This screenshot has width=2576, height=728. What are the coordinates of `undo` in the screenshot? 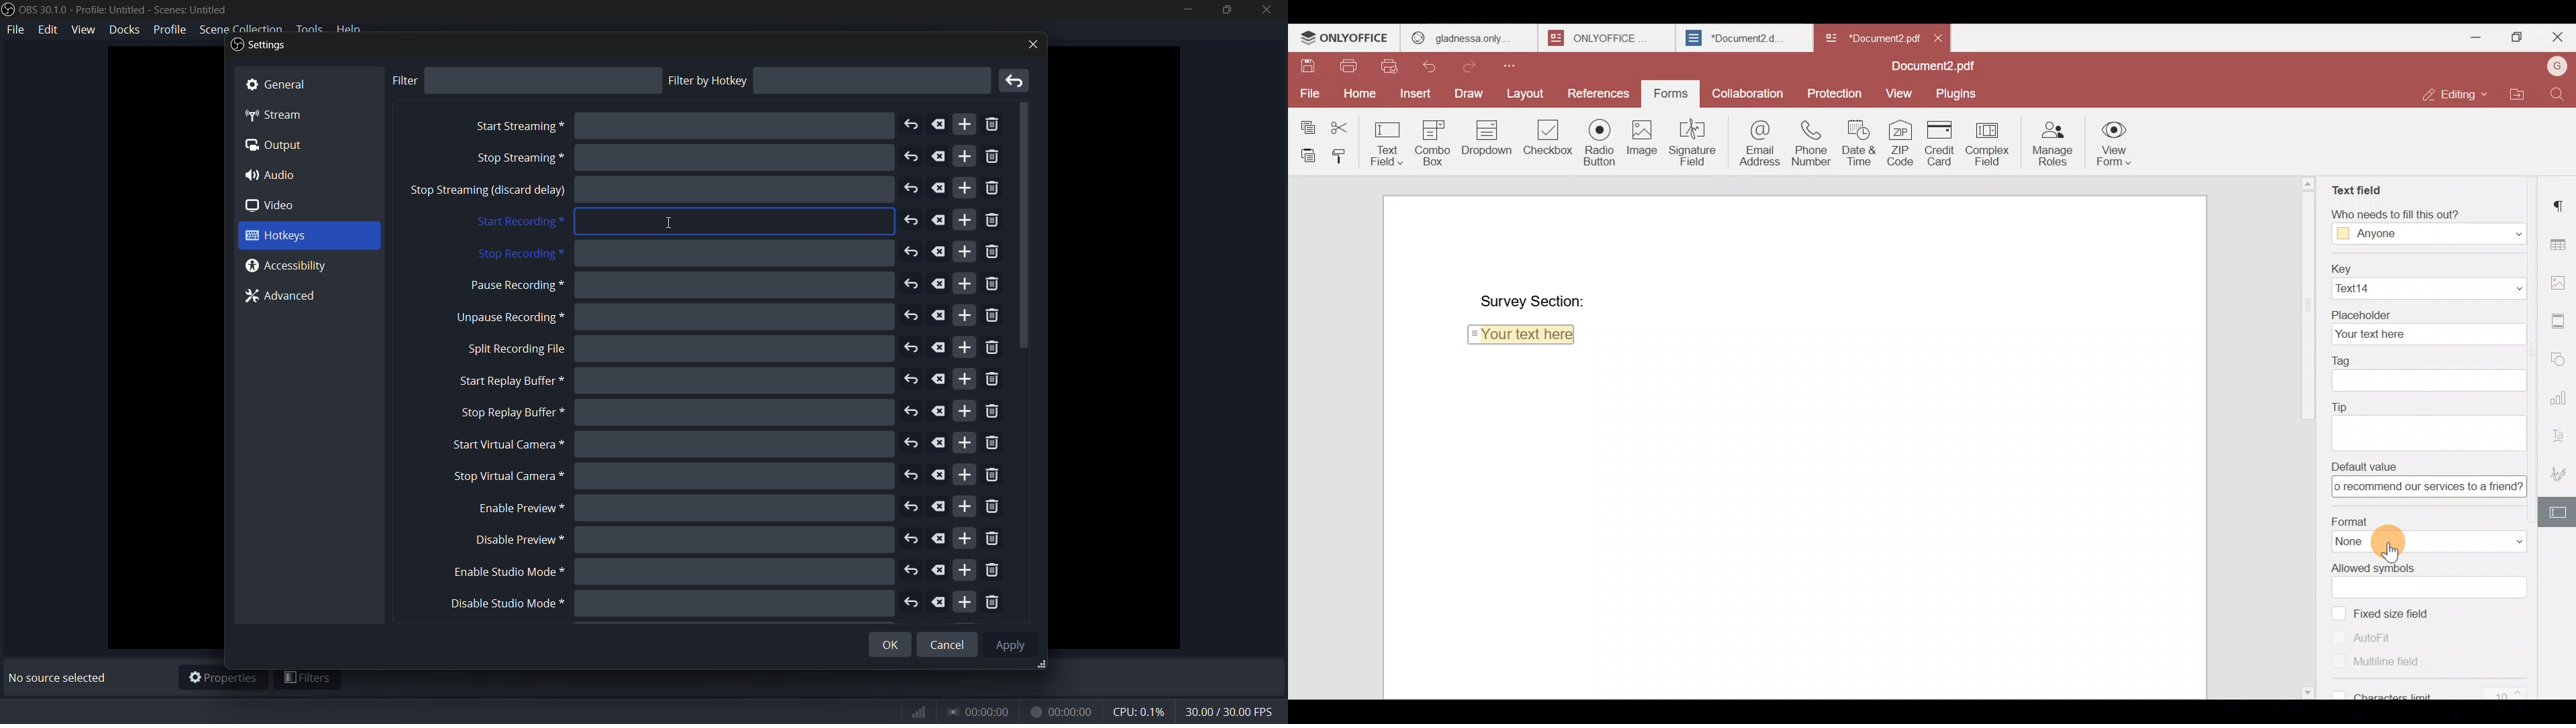 It's located at (914, 603).